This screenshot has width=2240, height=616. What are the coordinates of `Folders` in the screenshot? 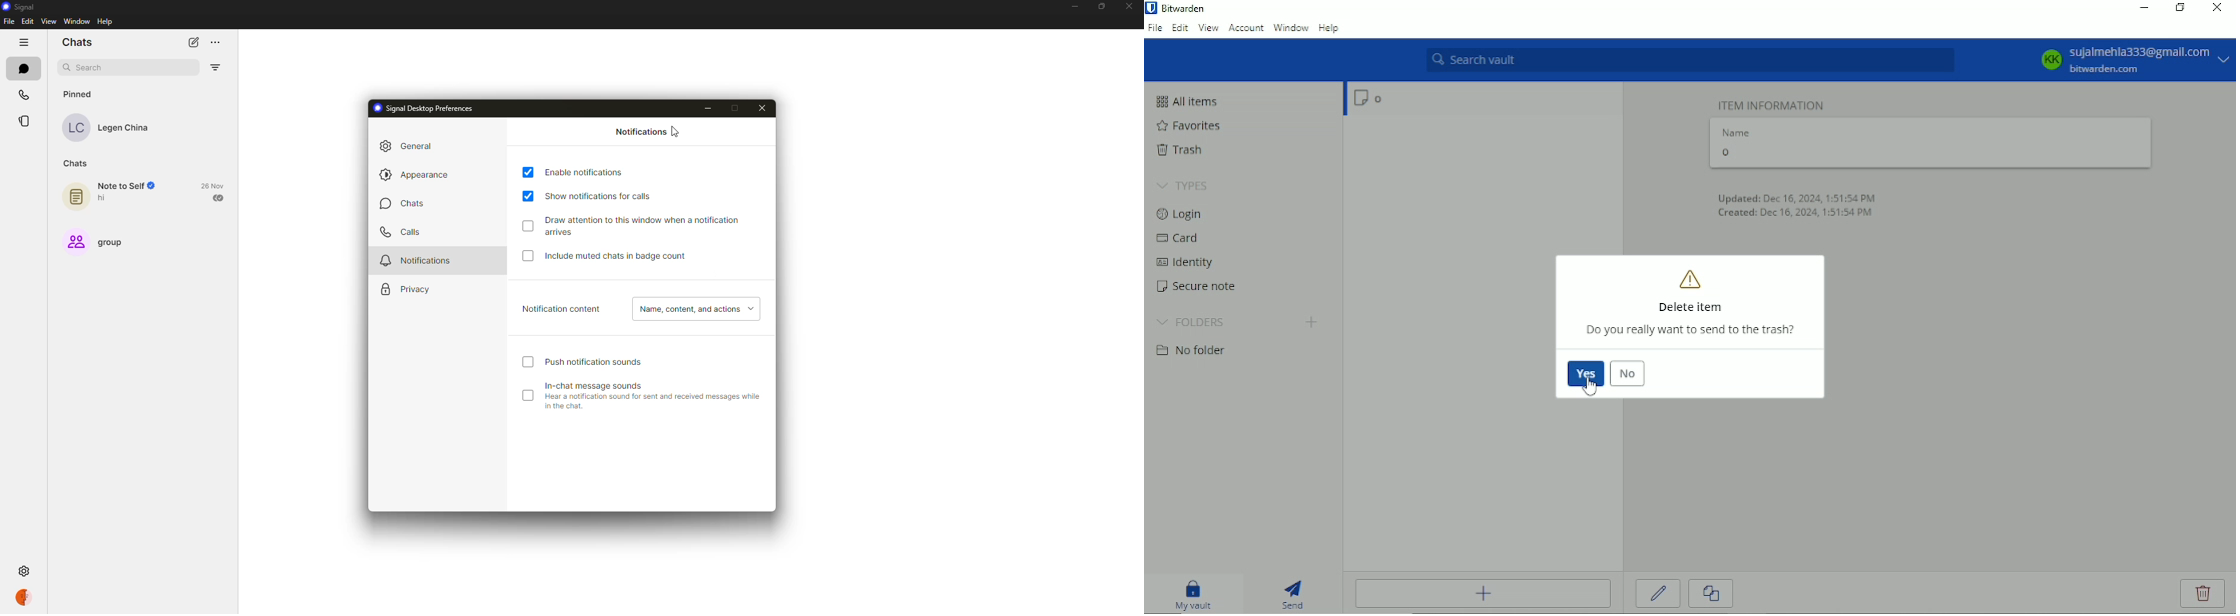 It's located at (1191, 323).